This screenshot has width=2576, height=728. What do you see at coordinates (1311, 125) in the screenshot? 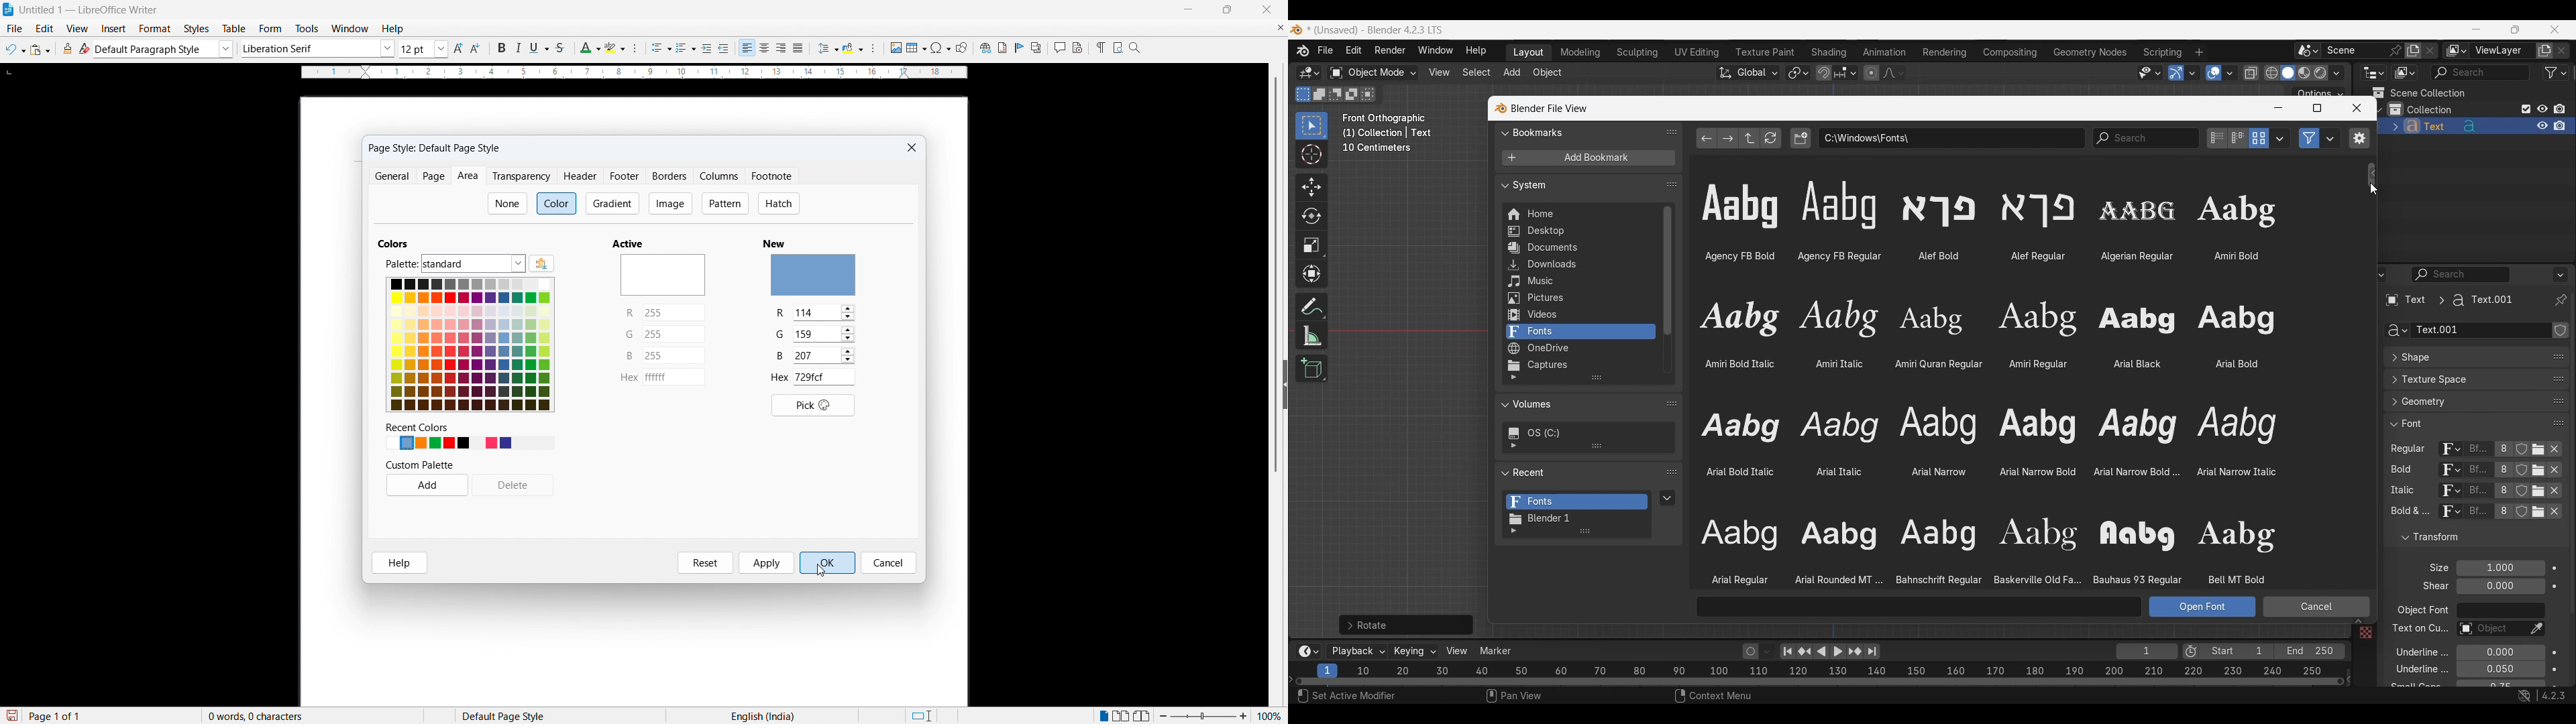
I see `Select box` at bounding box center [1311, 125].